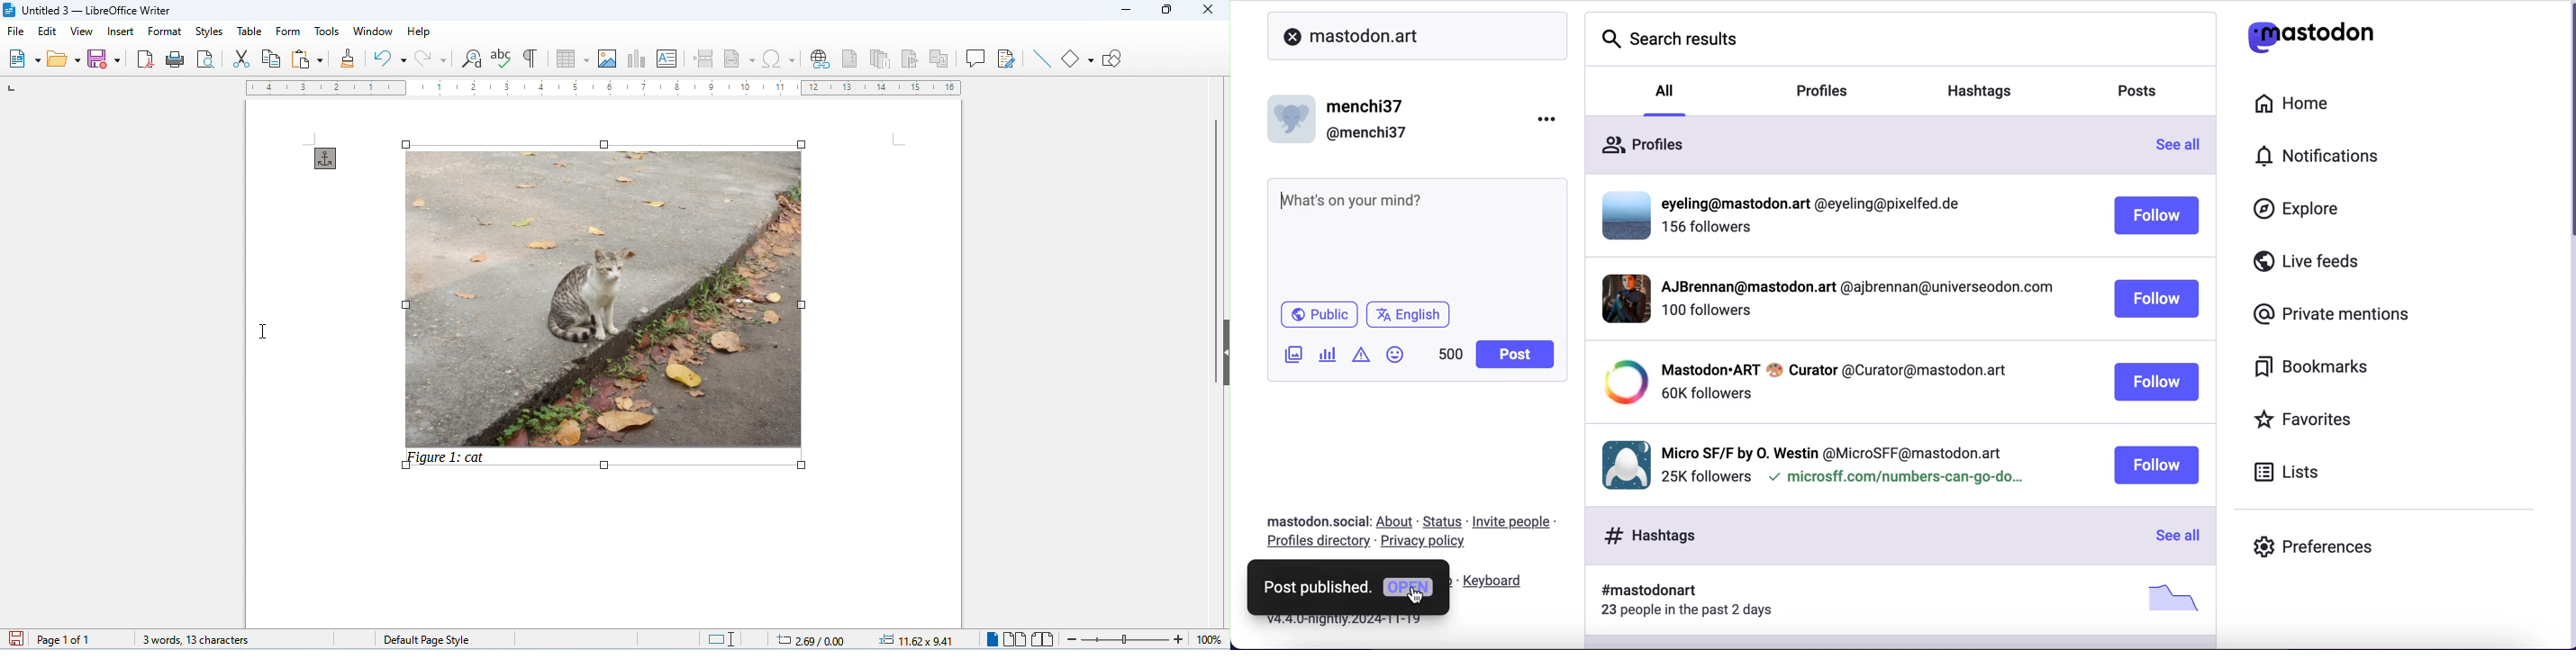 The image size is (2576, 672). I want to click on toggle formatting marks, so click(531, 58).